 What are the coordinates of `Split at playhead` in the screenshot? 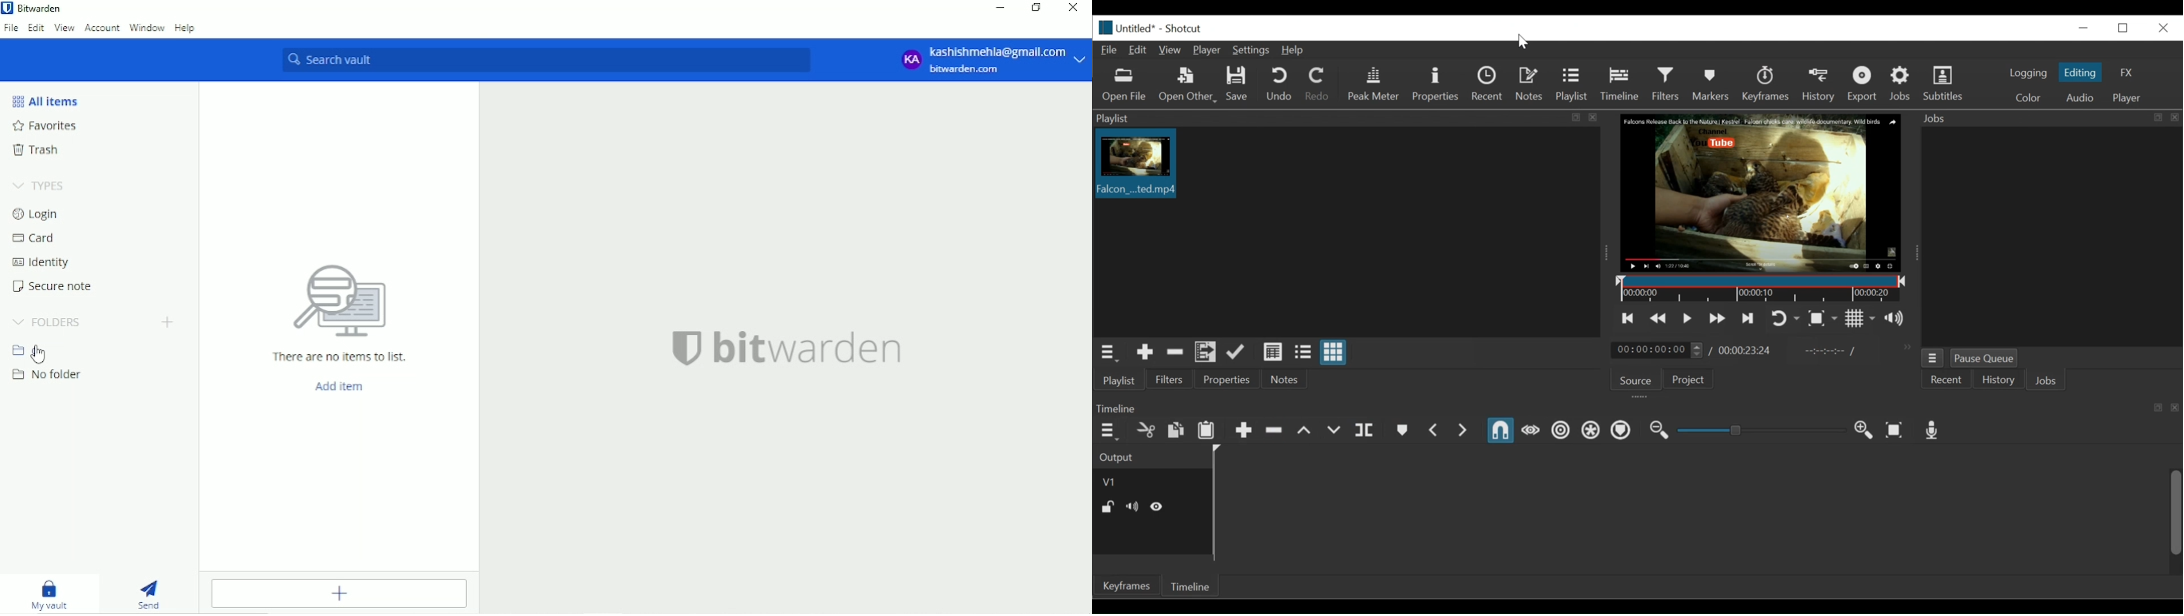 It's located at (1366, 432).